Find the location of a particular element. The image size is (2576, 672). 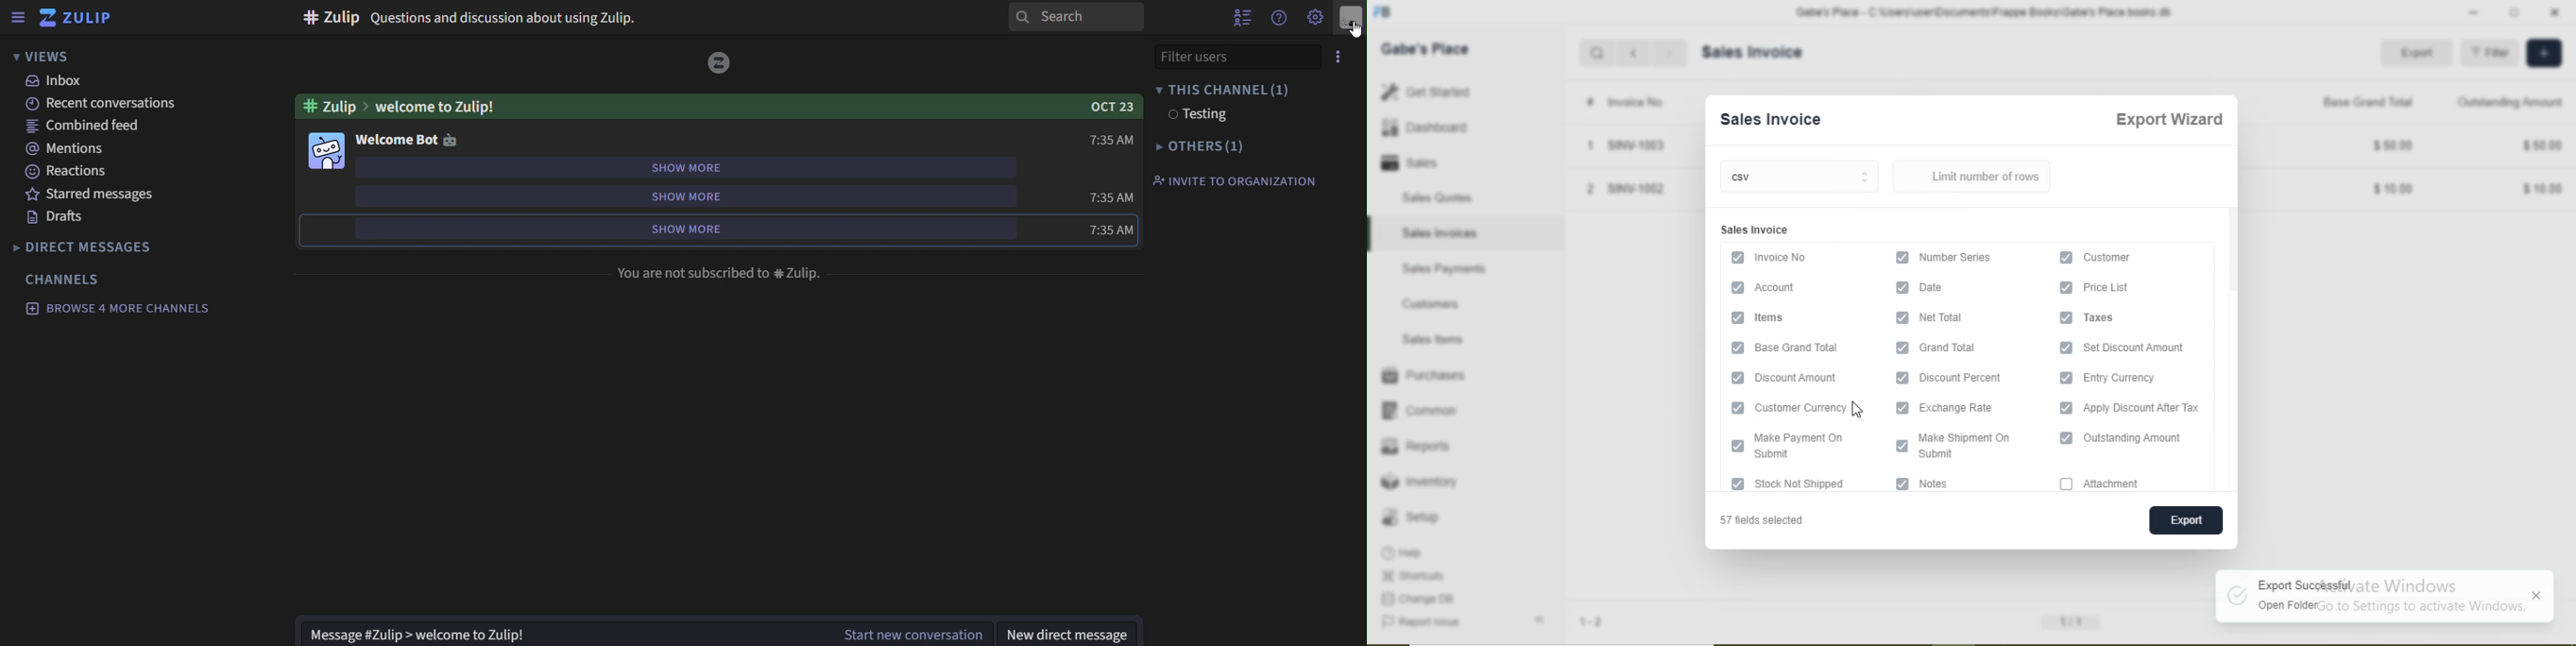

minimise is located at coordinates (2473, 11).